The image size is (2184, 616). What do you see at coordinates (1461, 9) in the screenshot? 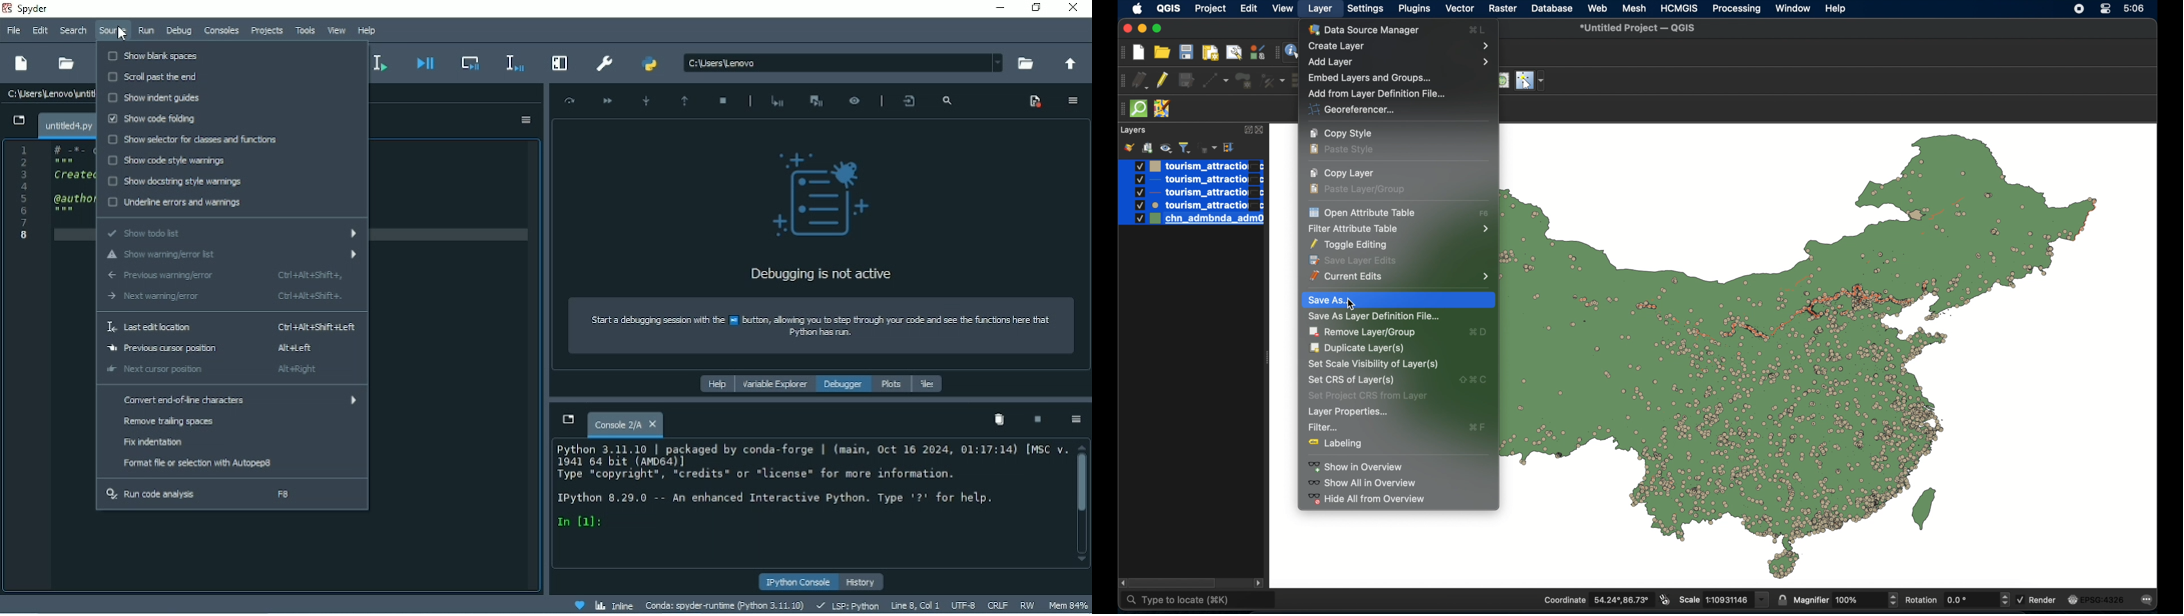
I see `vector` at bounding box center [1461, 9].